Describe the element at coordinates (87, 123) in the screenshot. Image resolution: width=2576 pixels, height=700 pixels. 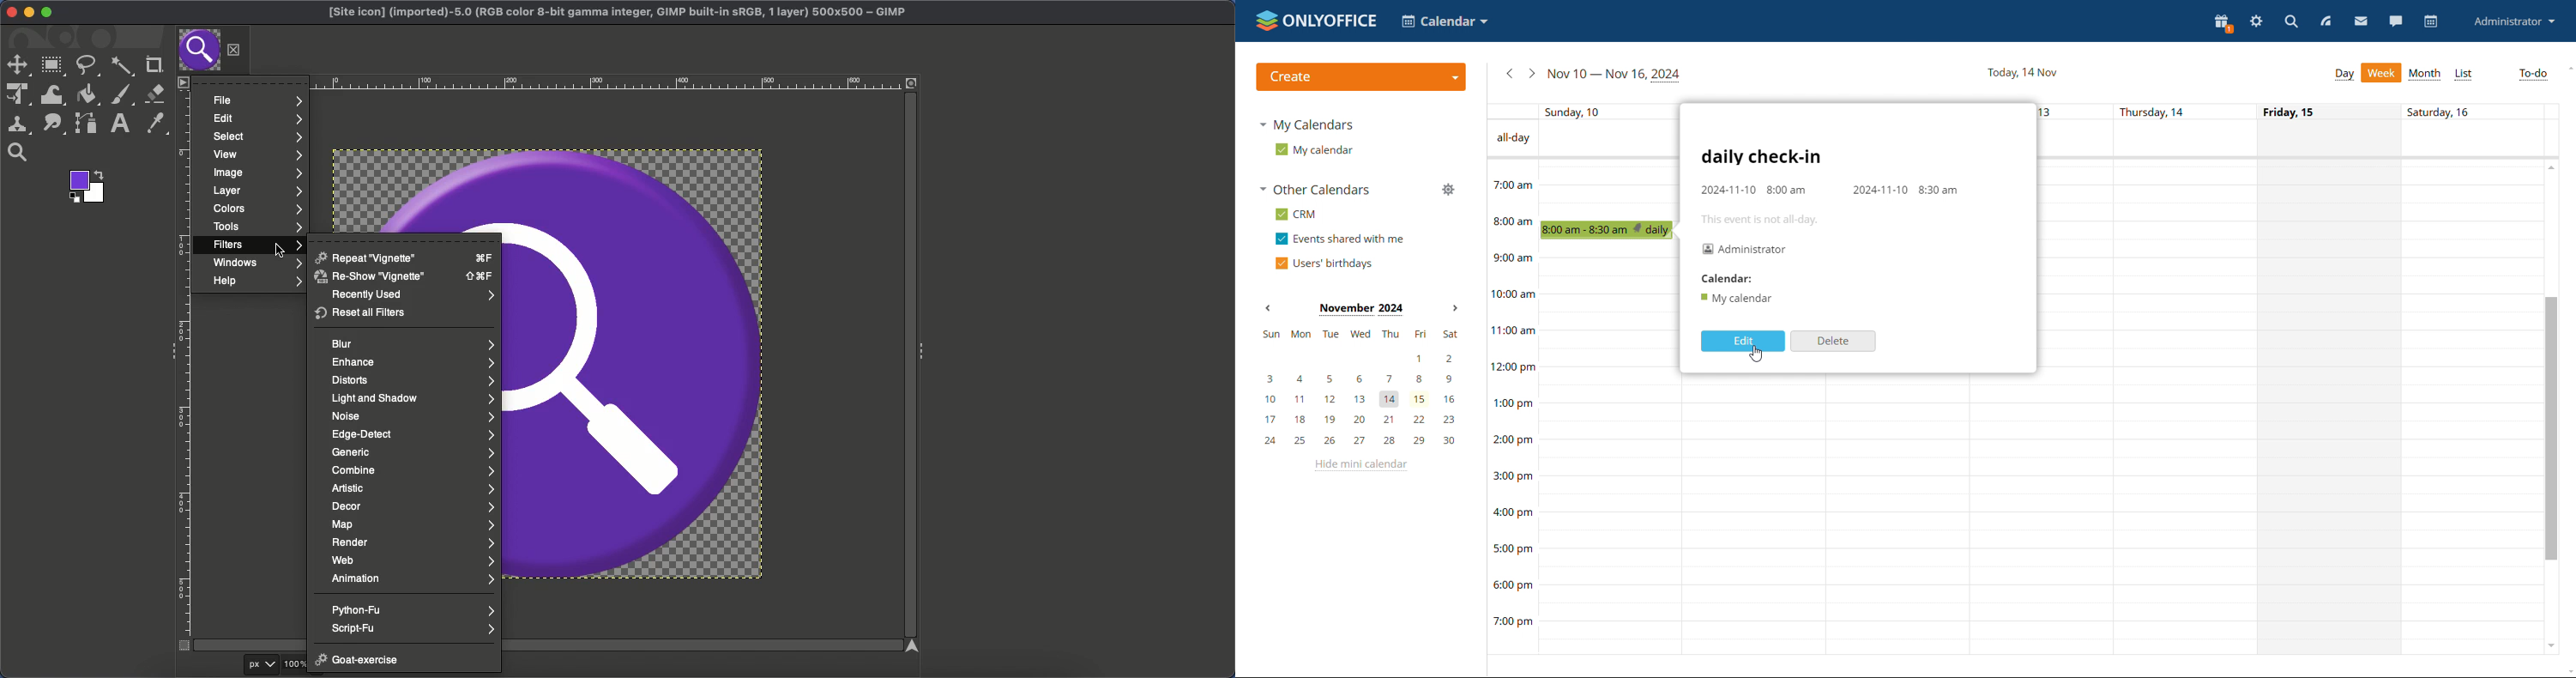
I see `Path` at that location.